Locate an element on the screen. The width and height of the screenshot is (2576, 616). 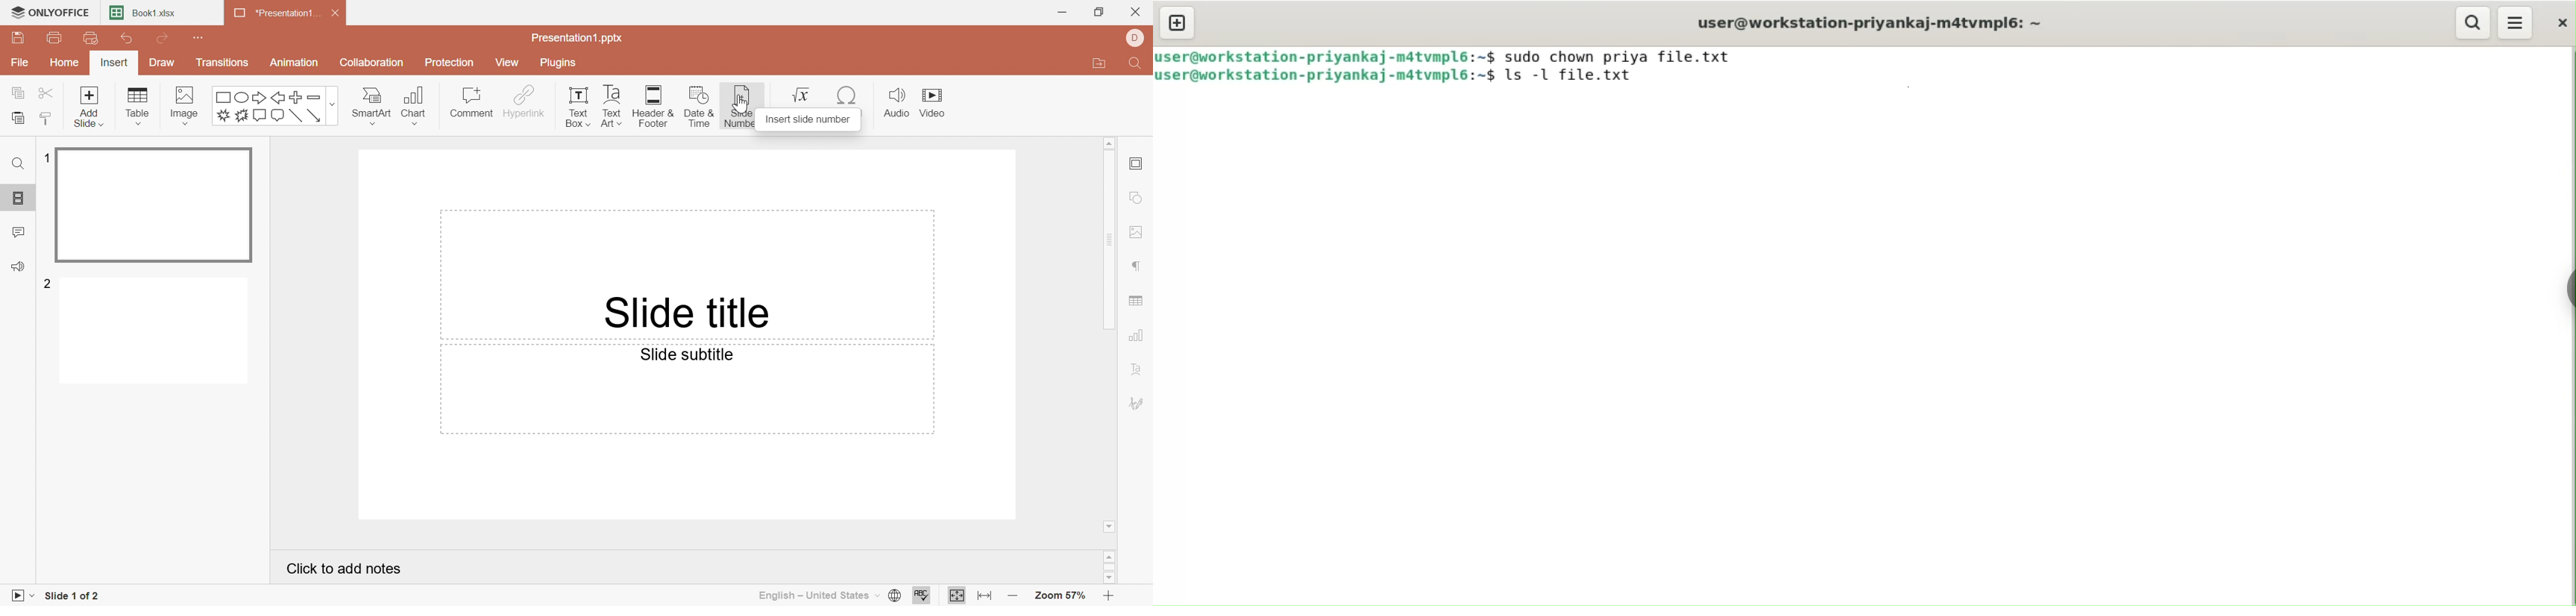
Copy Style is located at coordinates (46, 118).